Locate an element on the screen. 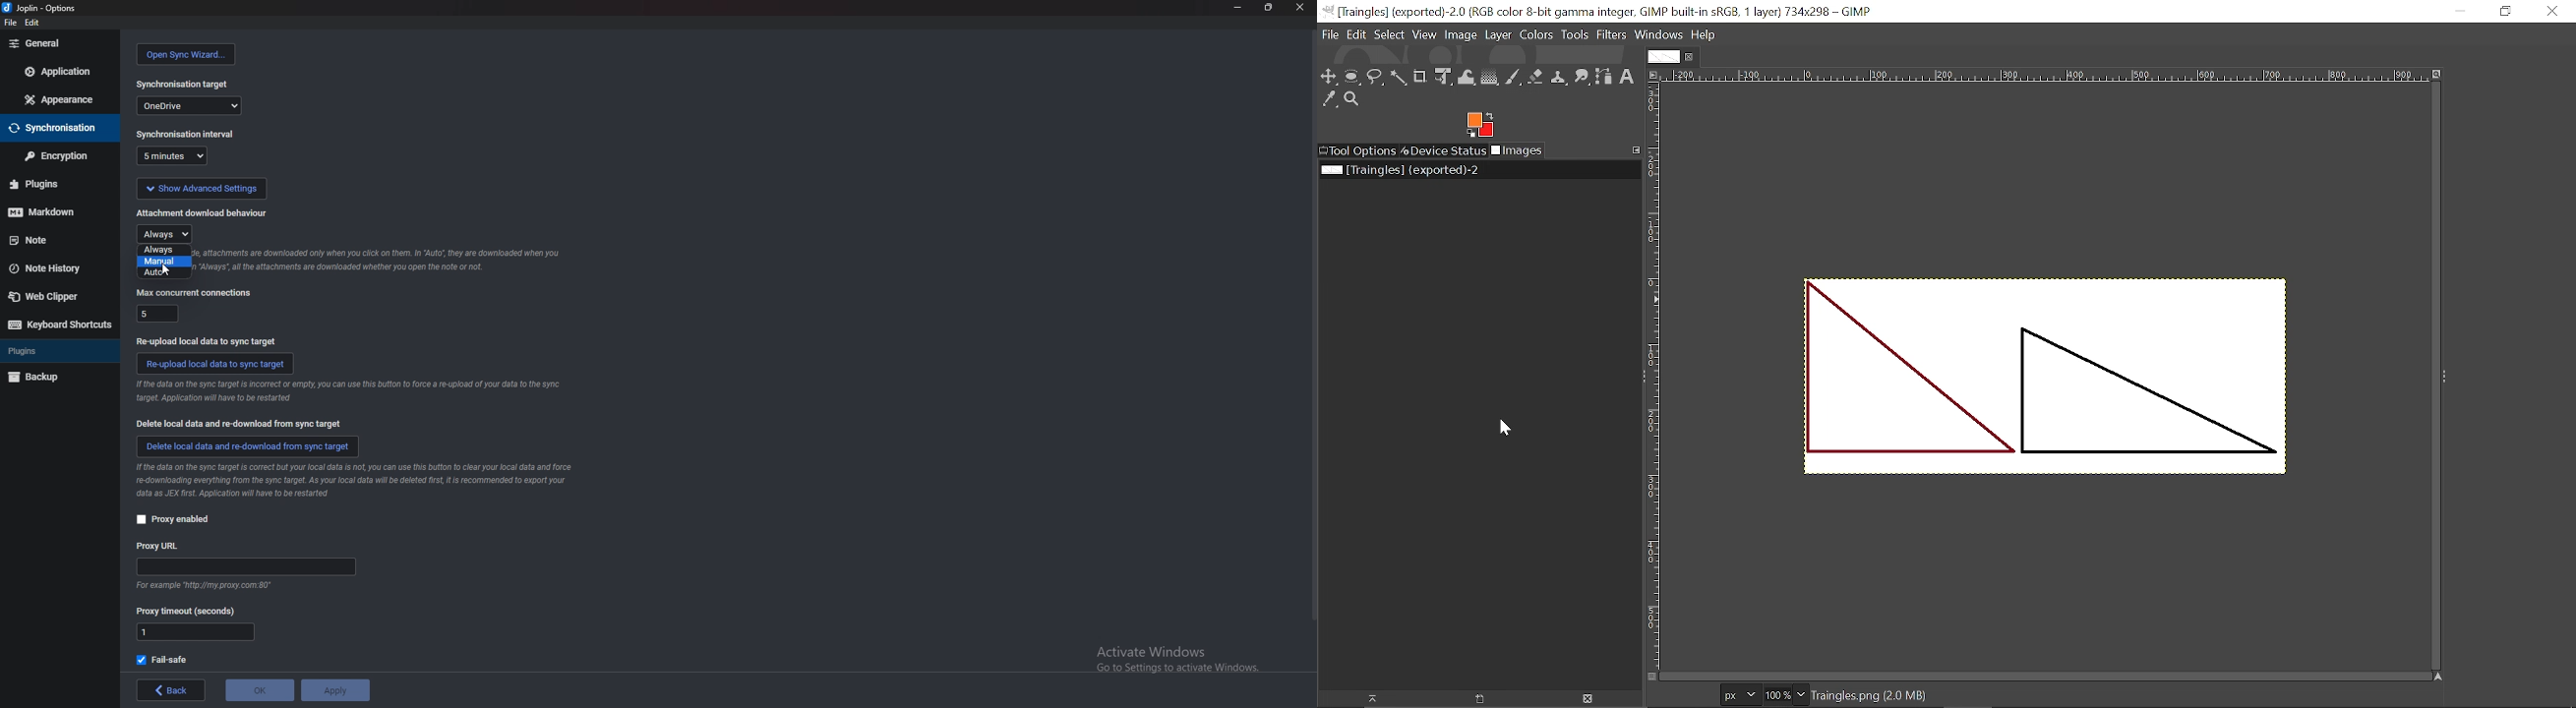 The image size is (2576, 728). re upload local data is located at coordinates (215, 364).